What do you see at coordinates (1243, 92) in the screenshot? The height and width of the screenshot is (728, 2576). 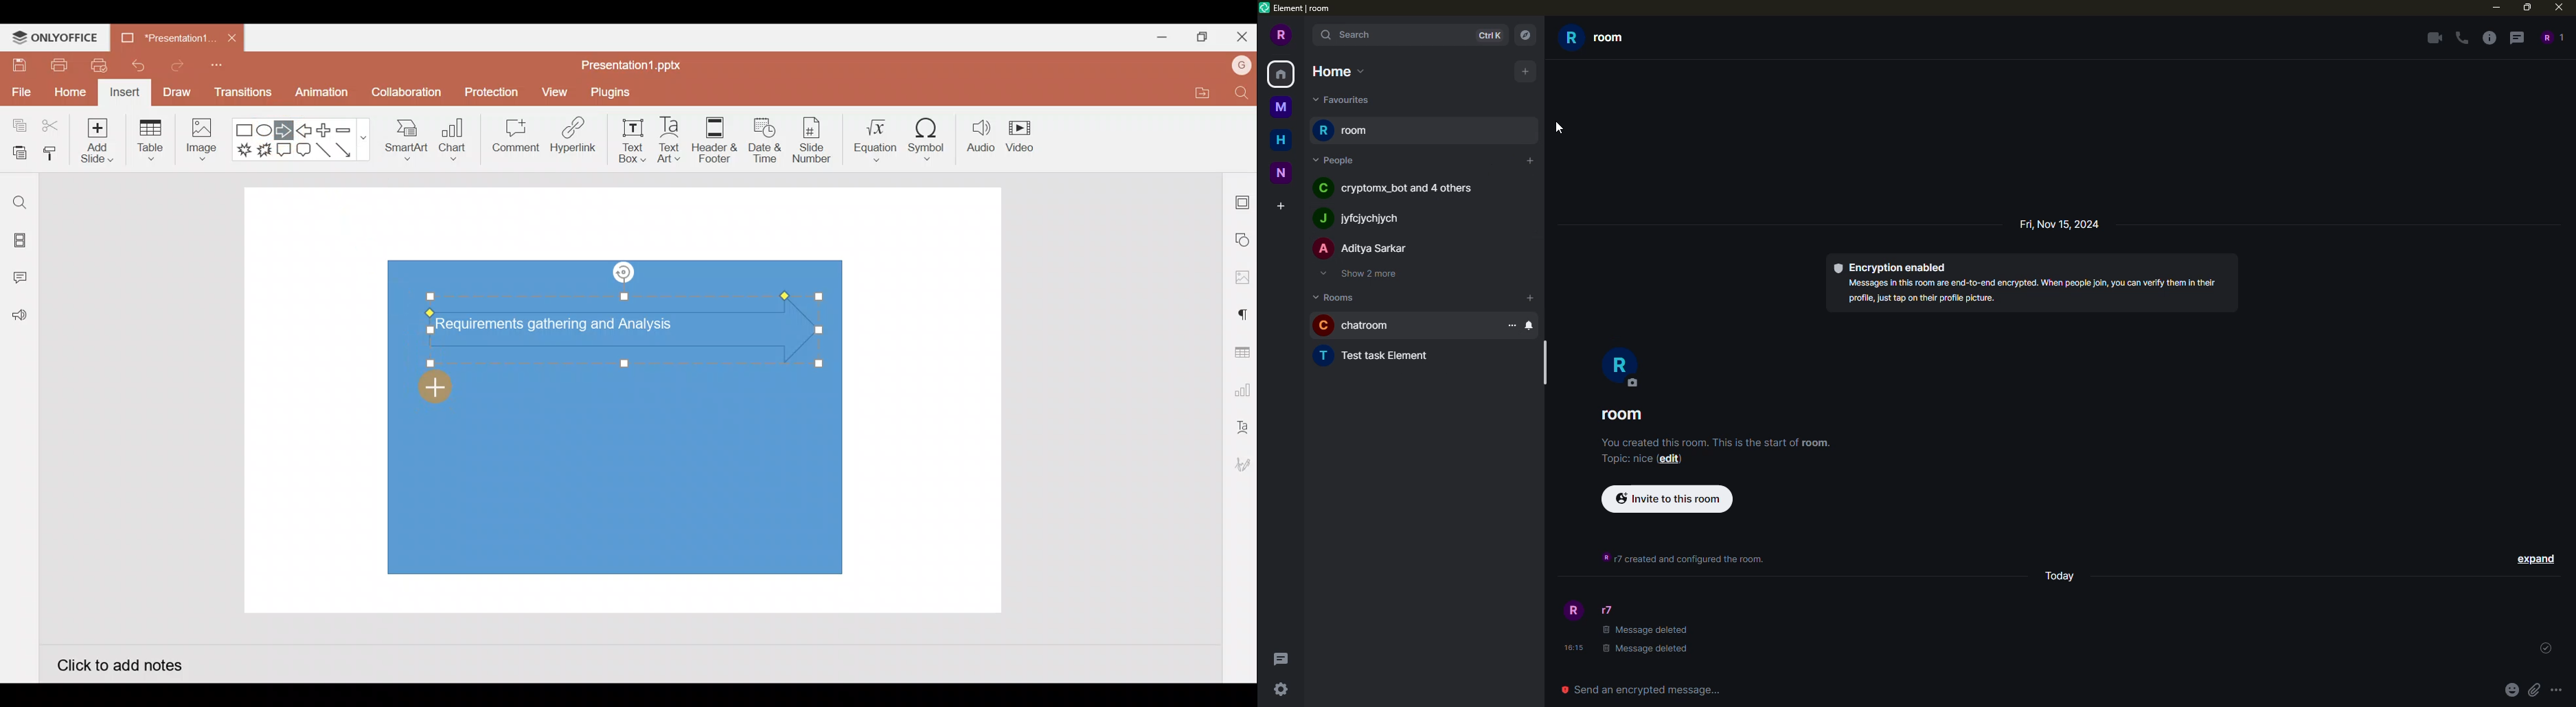 I see `Find` at bounding box center [1243, 92].